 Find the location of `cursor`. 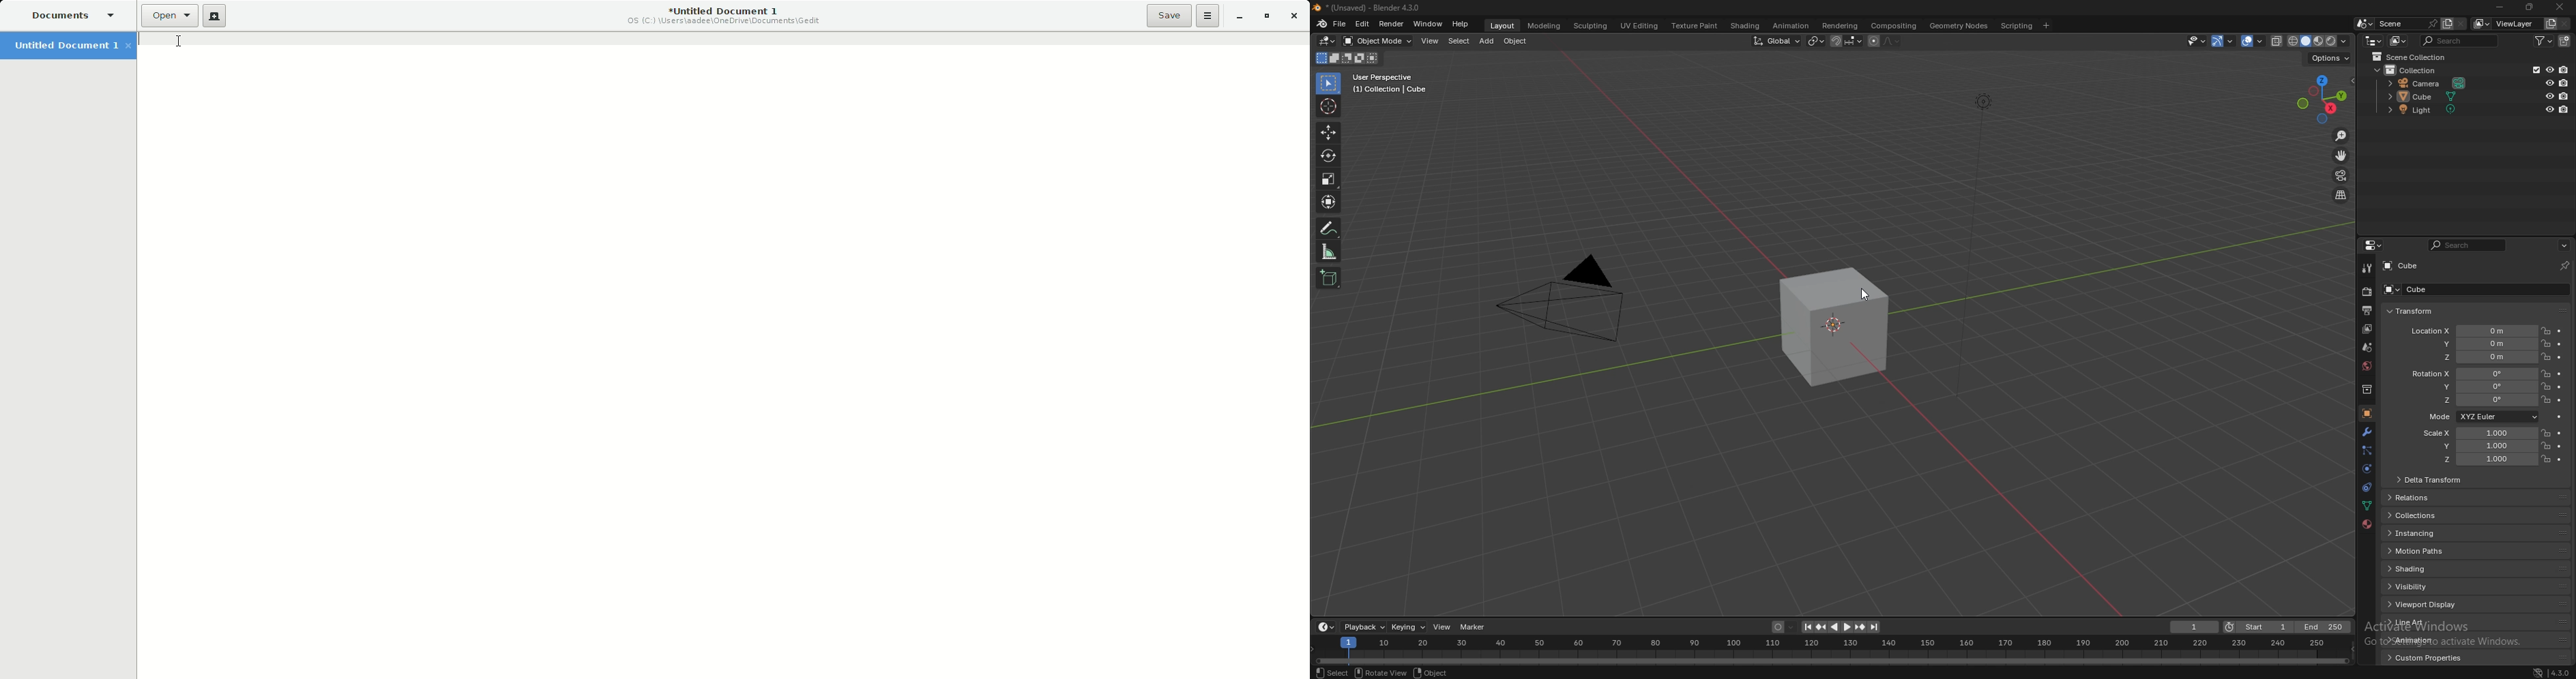

cursor is located at coordinates (1328, 106).